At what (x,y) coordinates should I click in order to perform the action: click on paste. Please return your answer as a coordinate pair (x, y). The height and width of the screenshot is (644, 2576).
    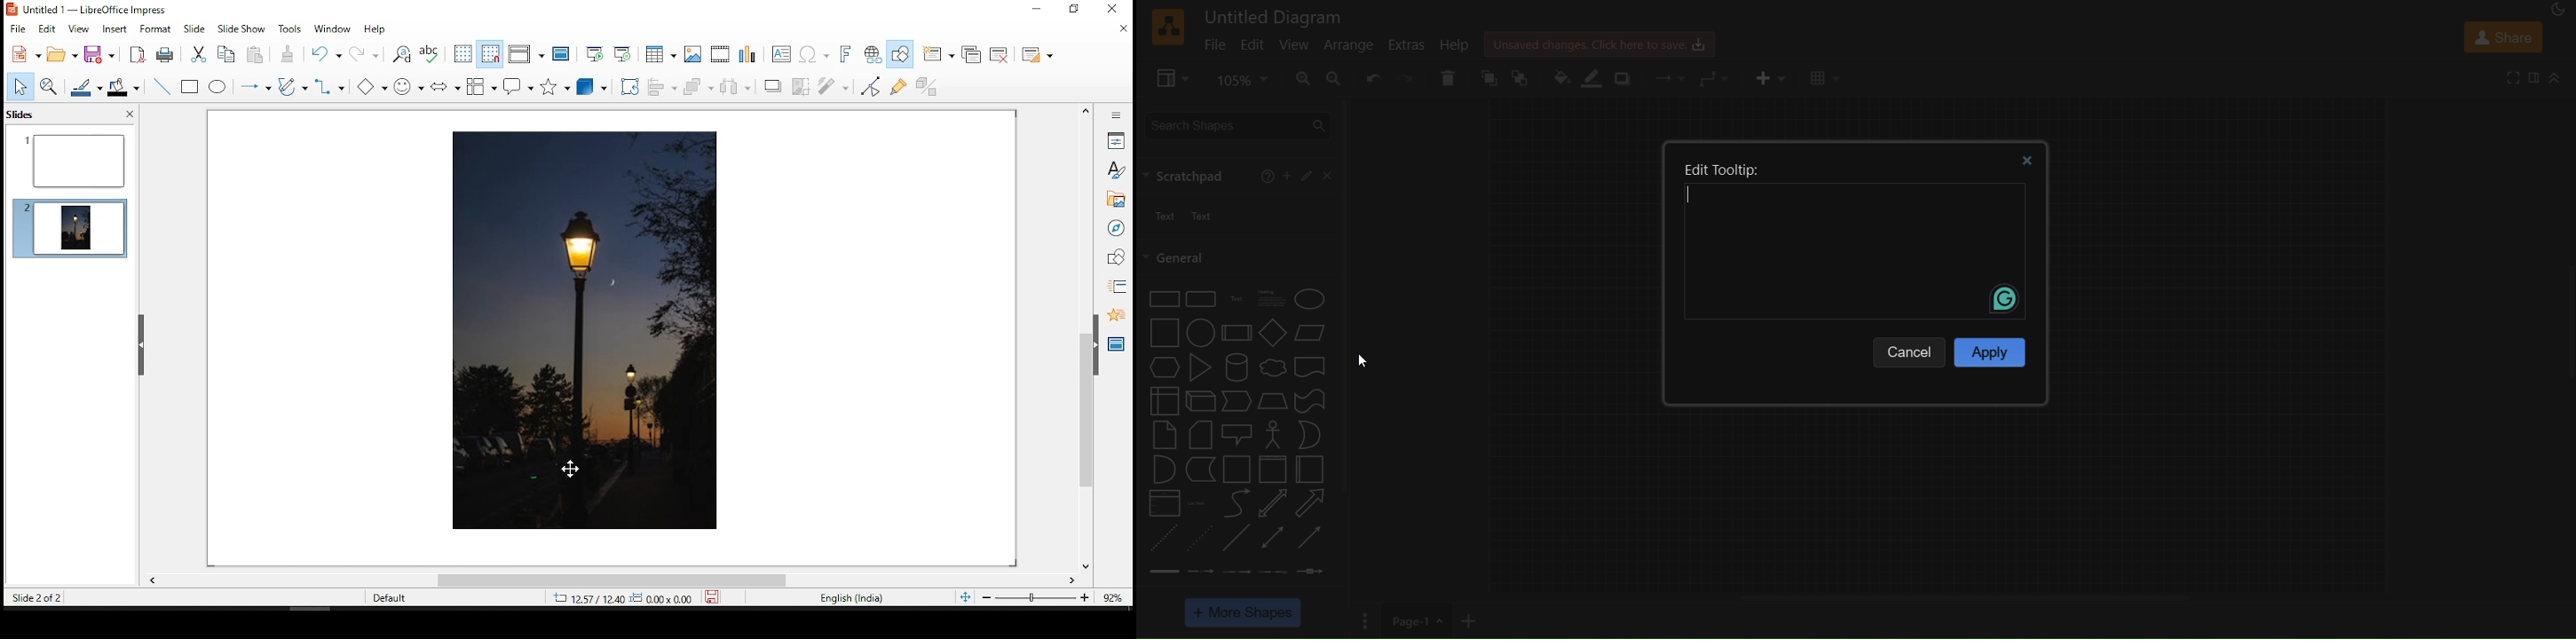
    Looking at the image, I should click on (255, 54).